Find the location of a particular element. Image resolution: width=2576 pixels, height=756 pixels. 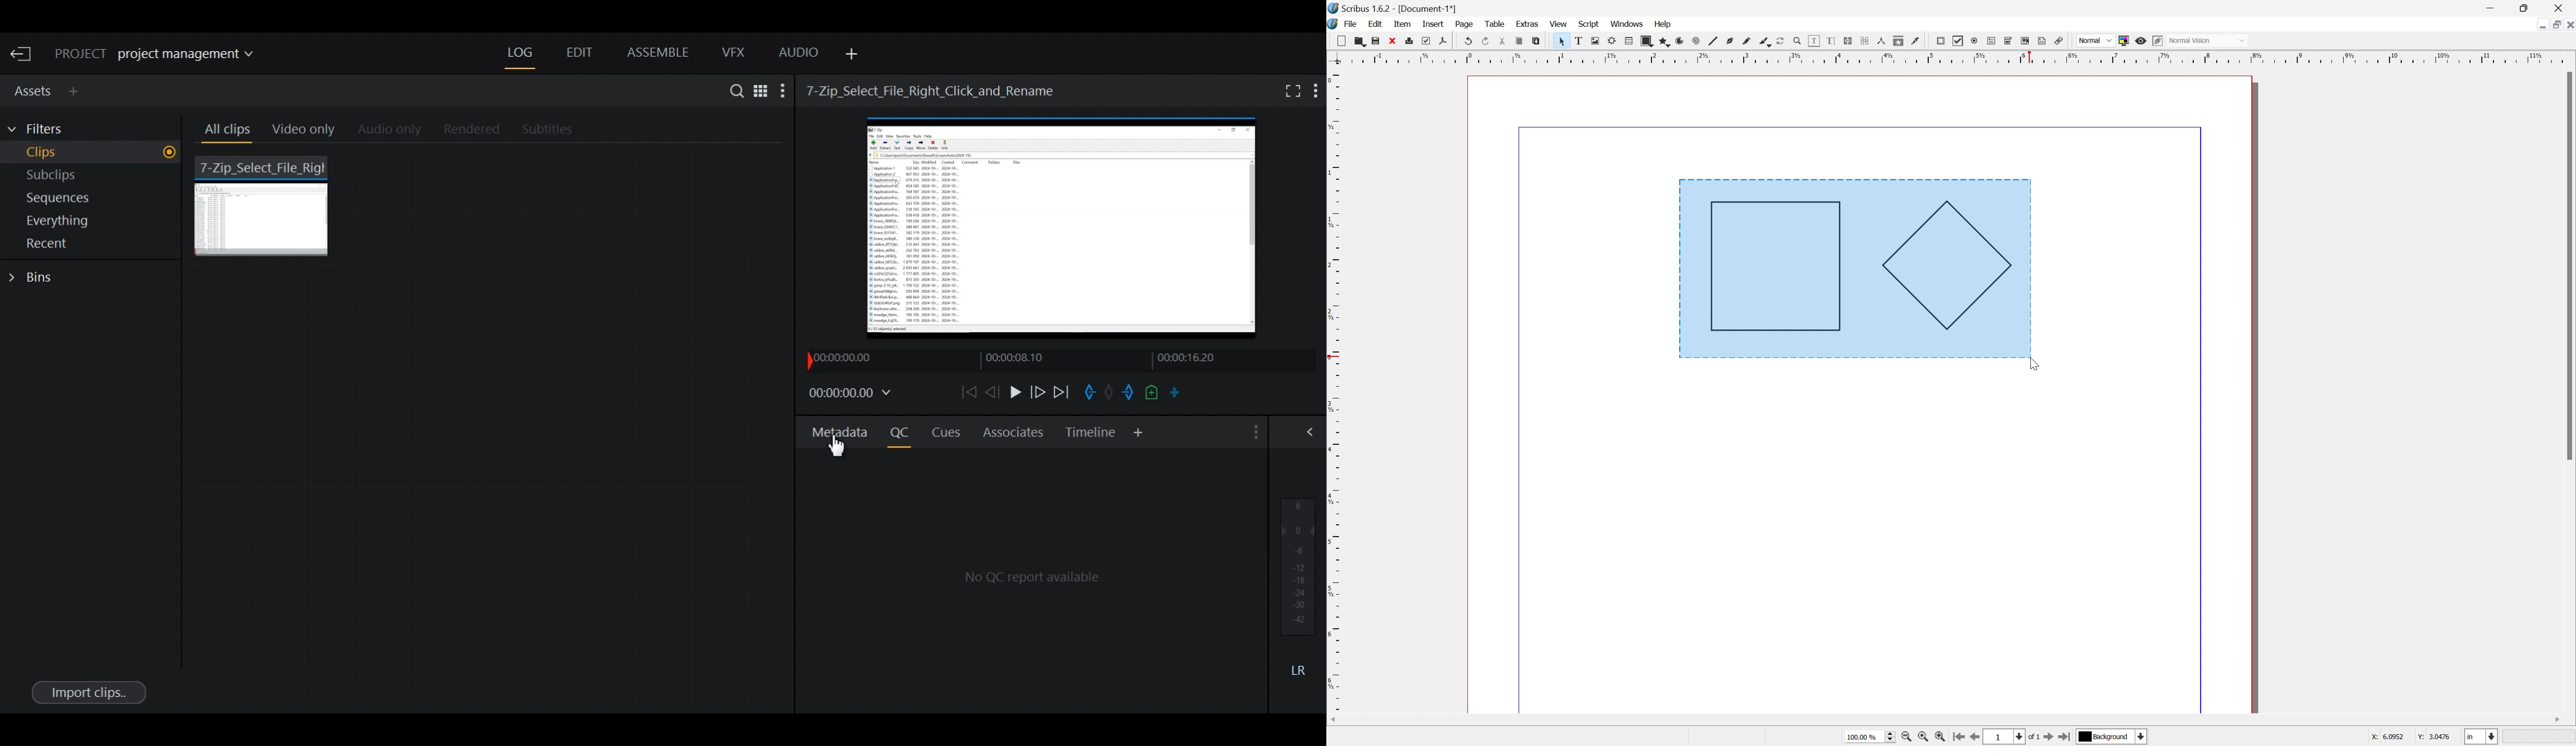

paste is located at coordinates (1535, 41).